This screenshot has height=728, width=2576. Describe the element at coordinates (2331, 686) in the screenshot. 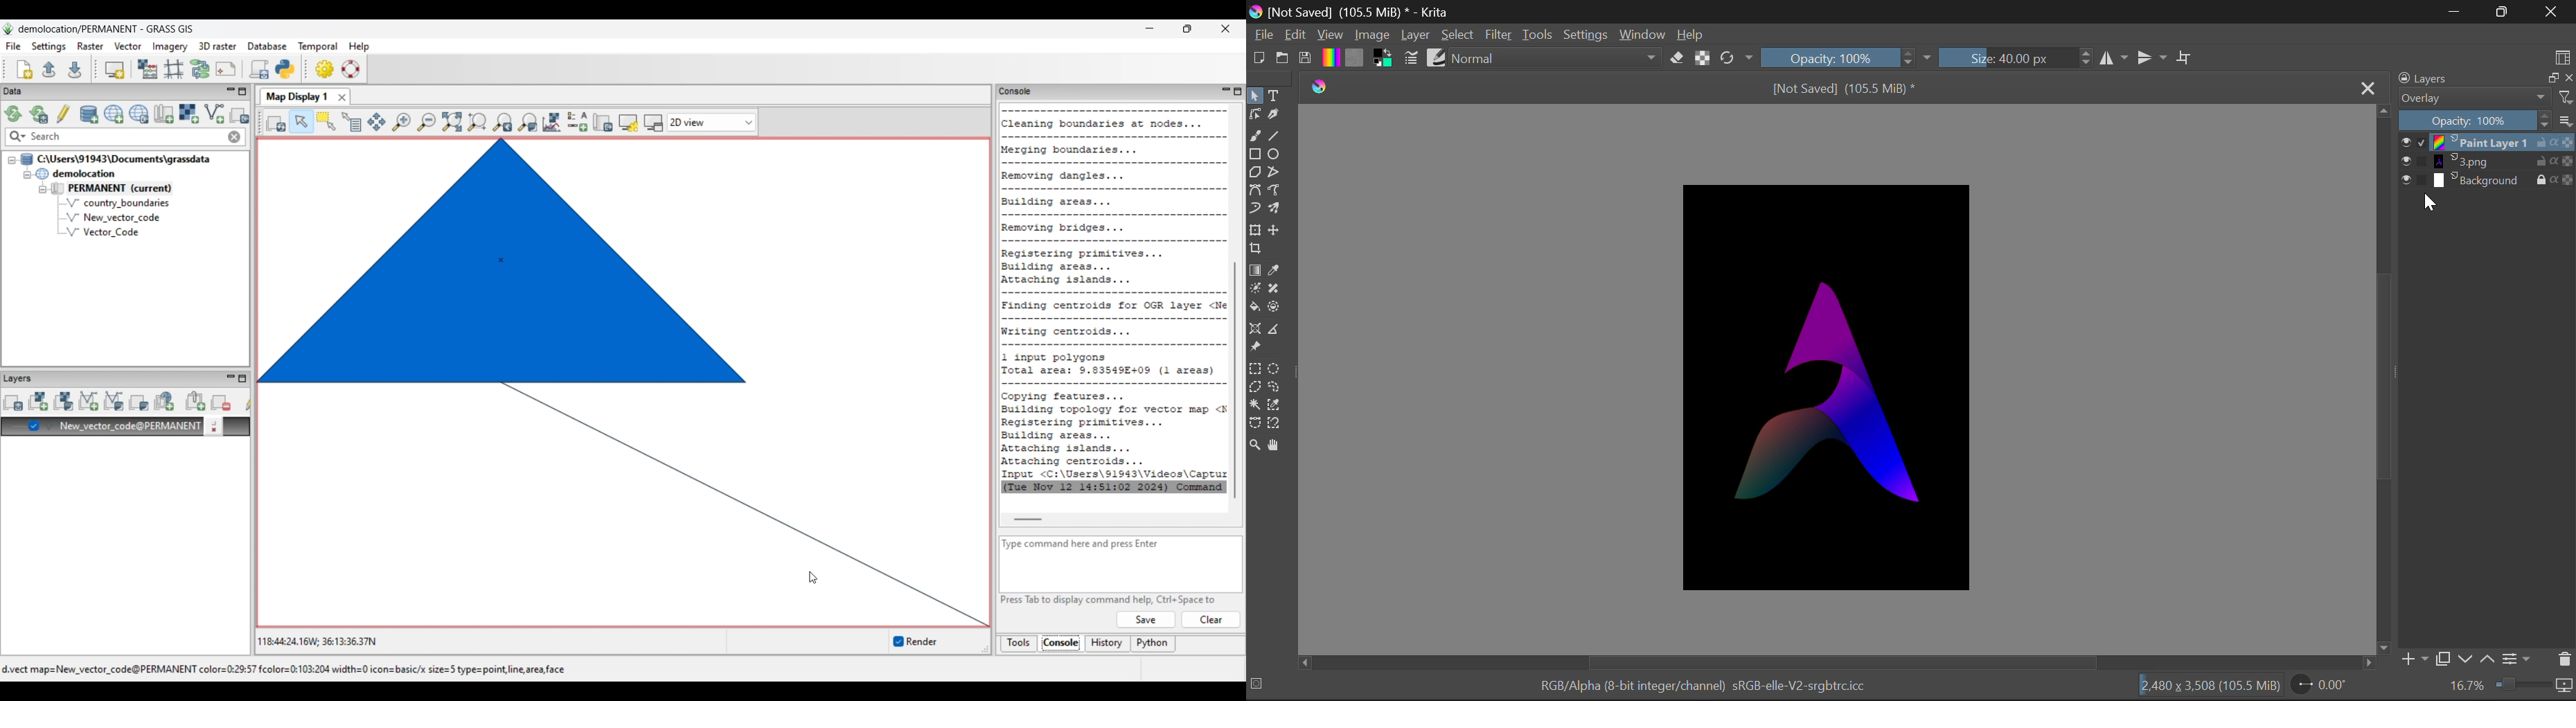

I see `0.00` at that location.